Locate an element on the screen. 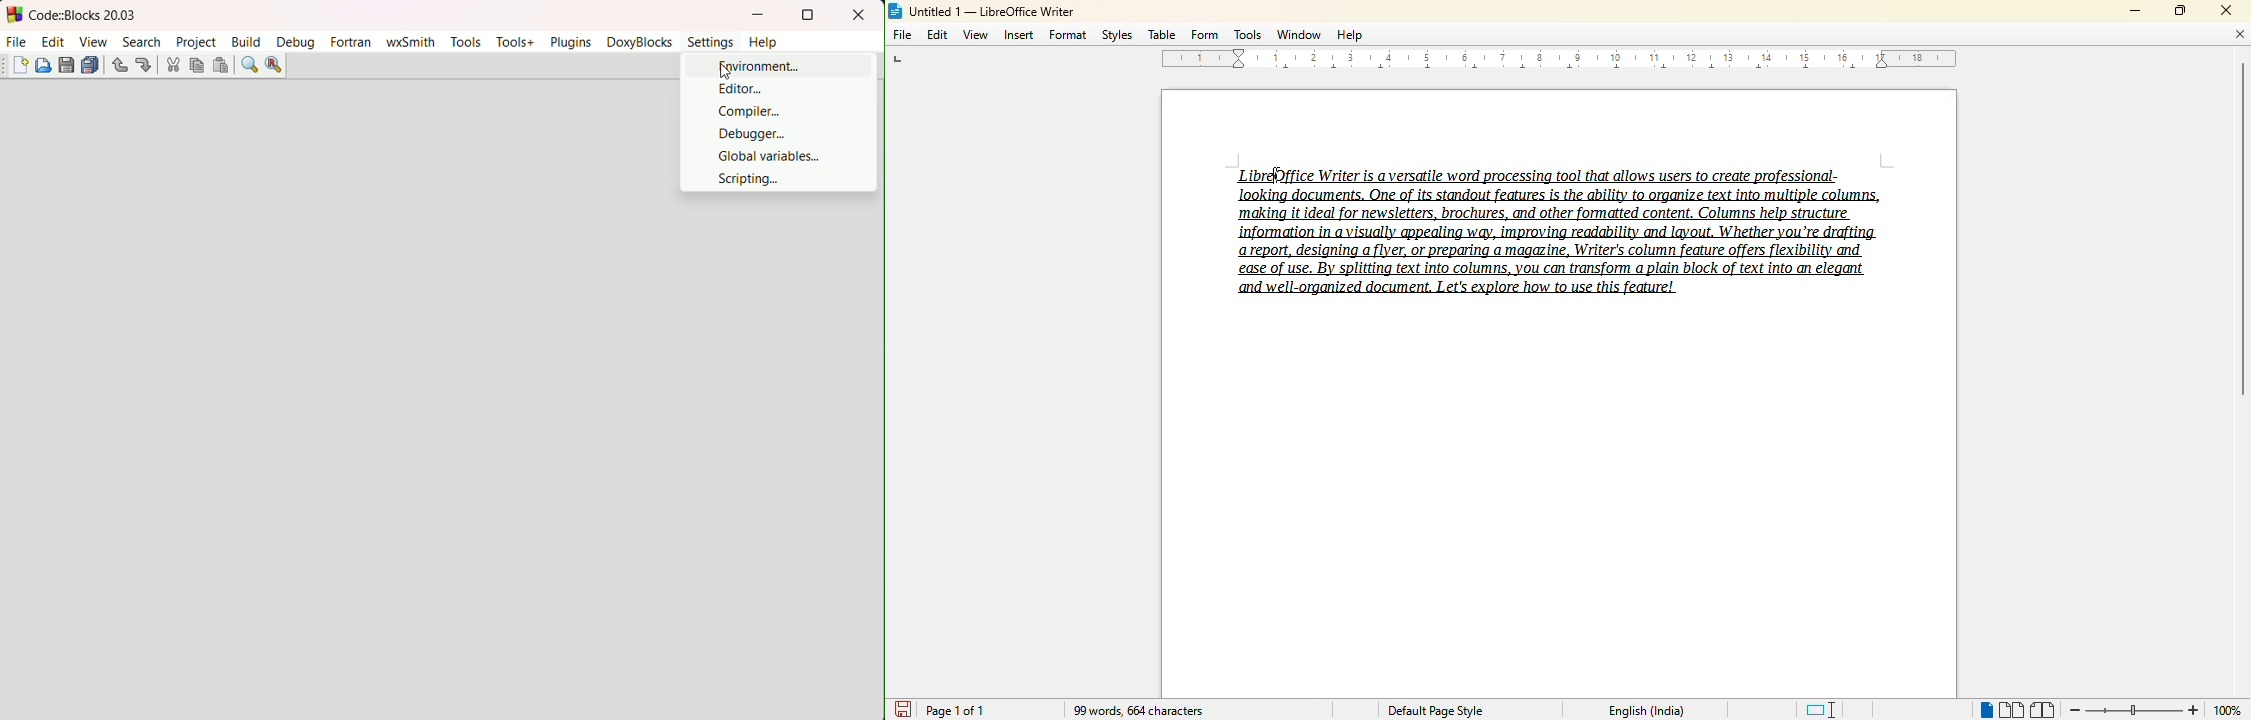 Image resolution: width=2268 pixels, height=728 pixels. 99 words, 664 characters is located at coordinates (1139, 711).